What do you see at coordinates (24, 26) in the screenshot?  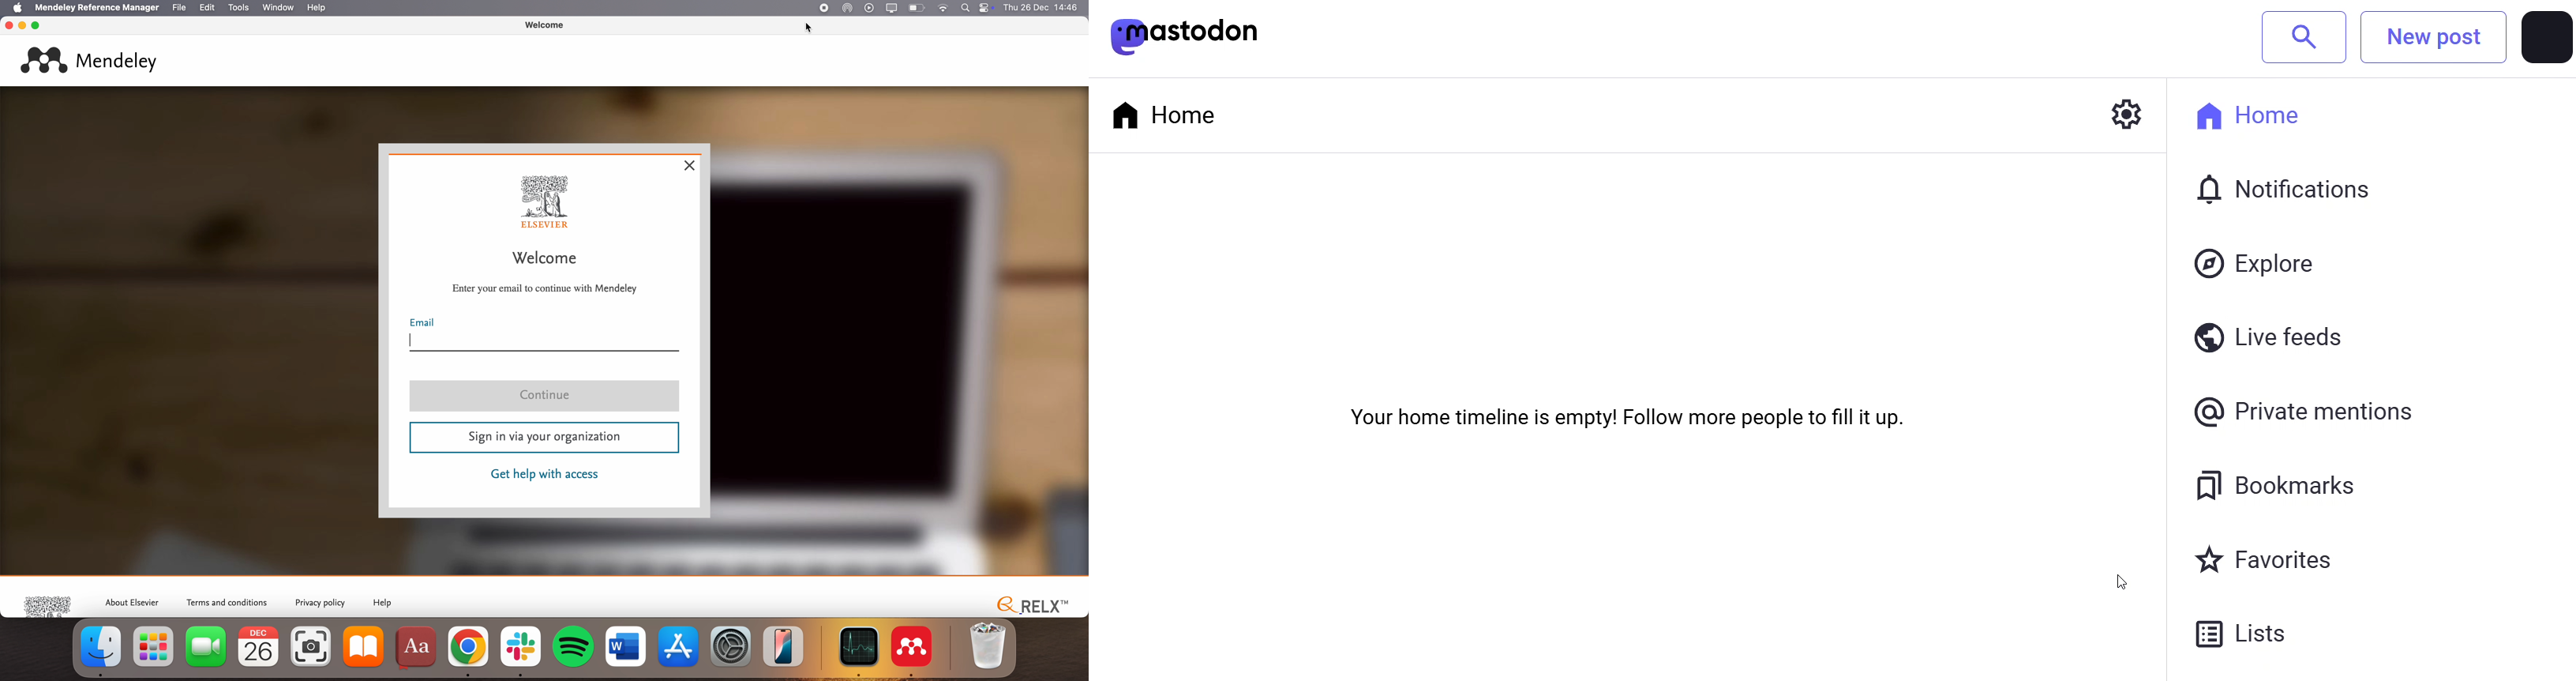 I see `minimize` at bounding box center [24, 26].